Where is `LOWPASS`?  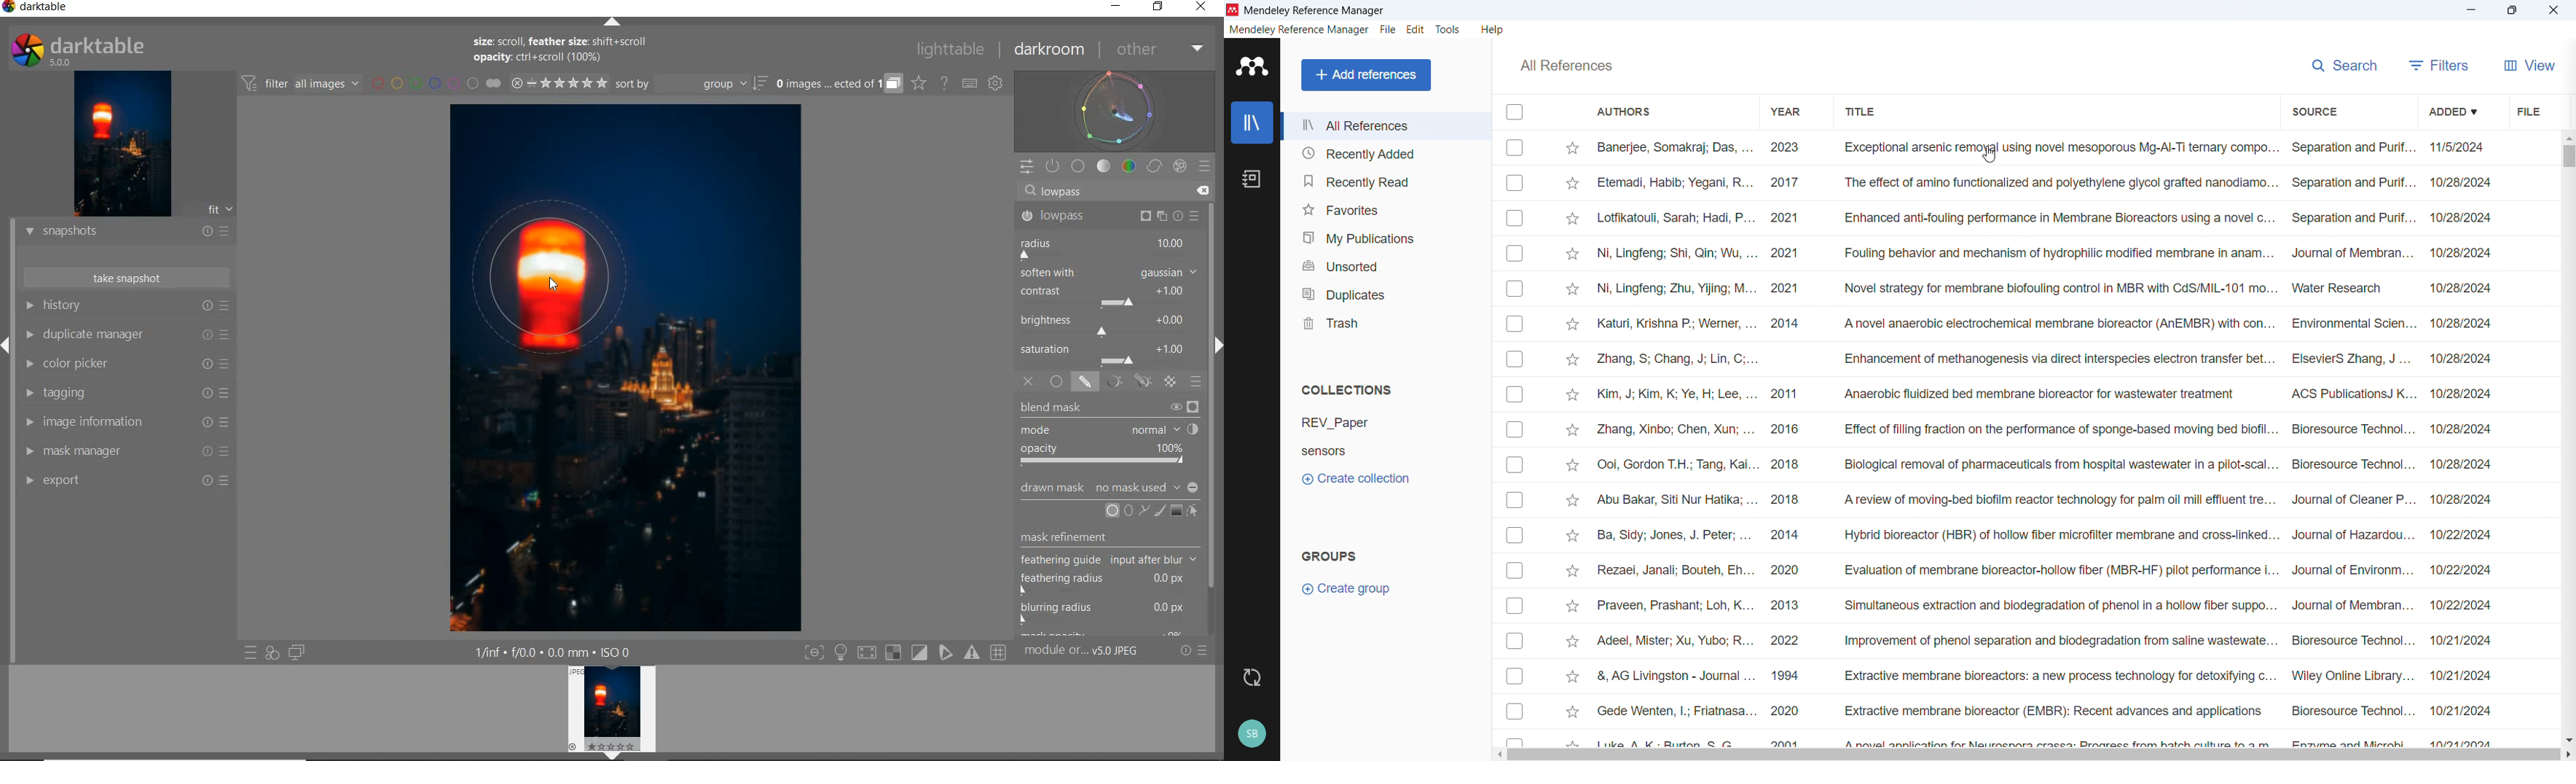 LOWPASS is located at coordinates (1107, 216).